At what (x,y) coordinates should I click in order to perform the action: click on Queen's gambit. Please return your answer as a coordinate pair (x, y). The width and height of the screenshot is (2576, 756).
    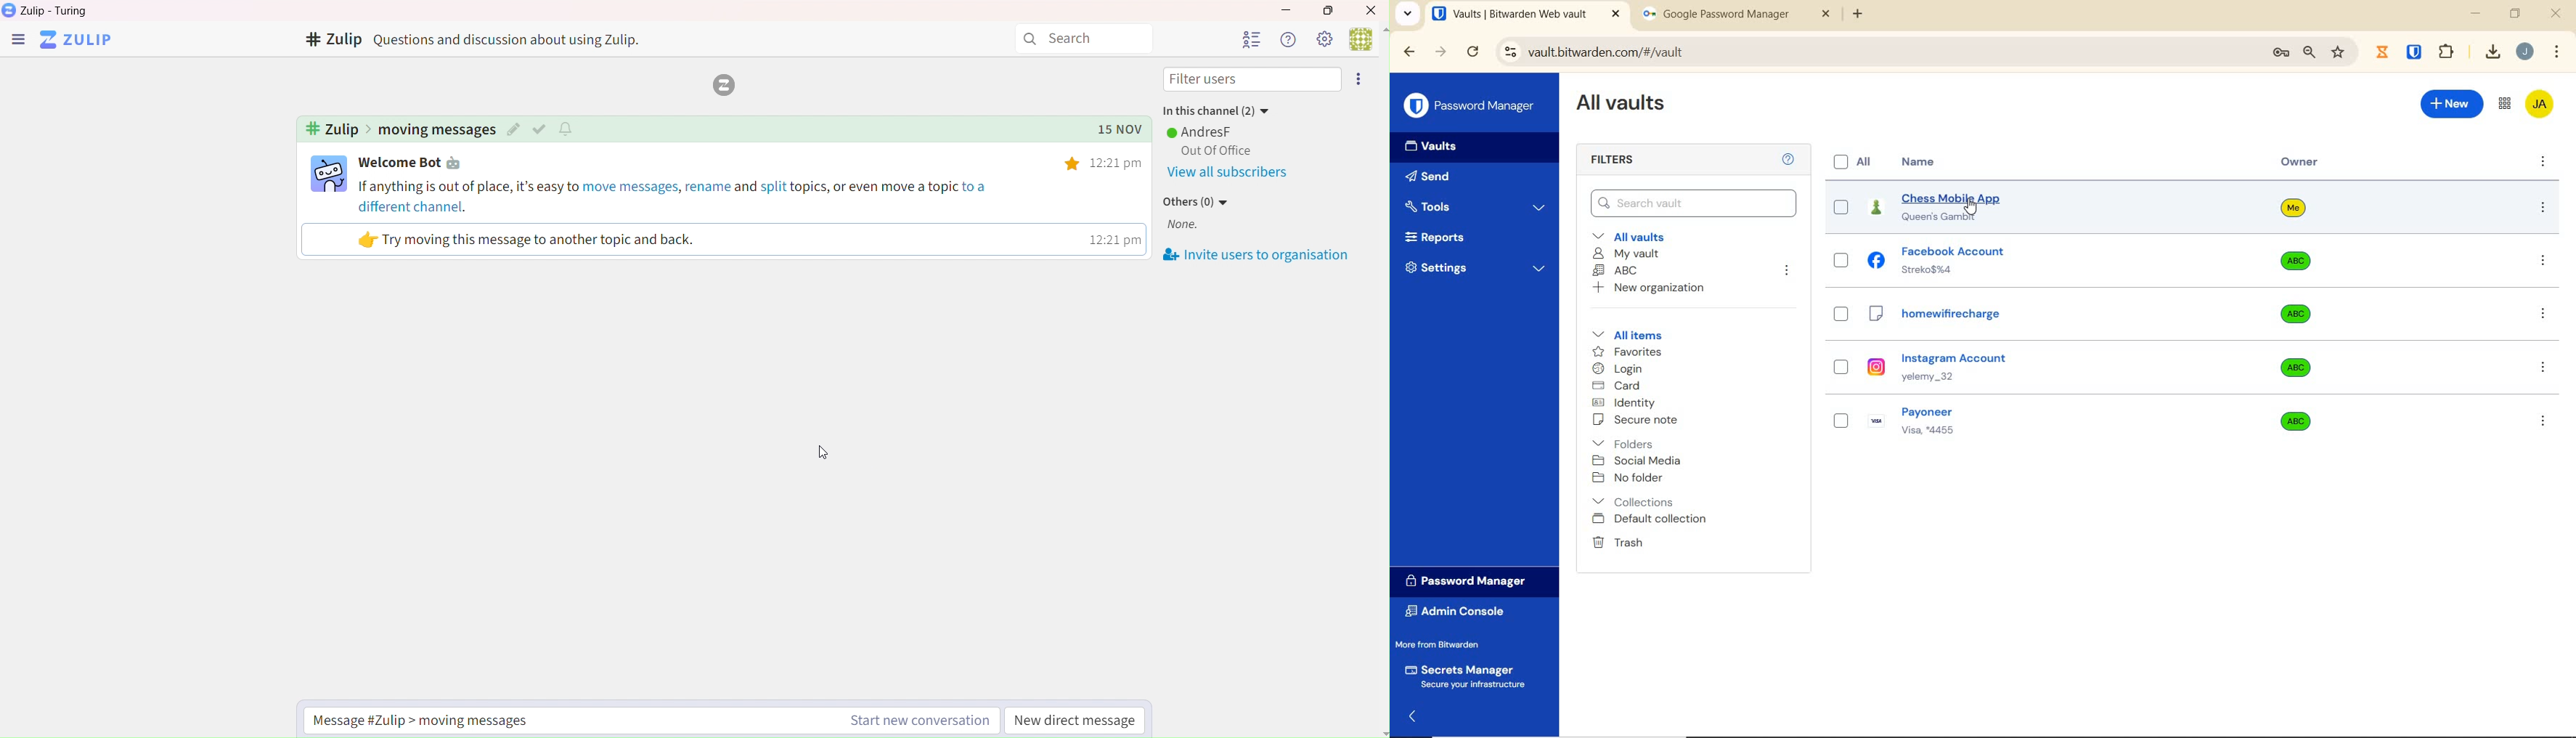
    Looking at the image, I should click on (1946, 218).